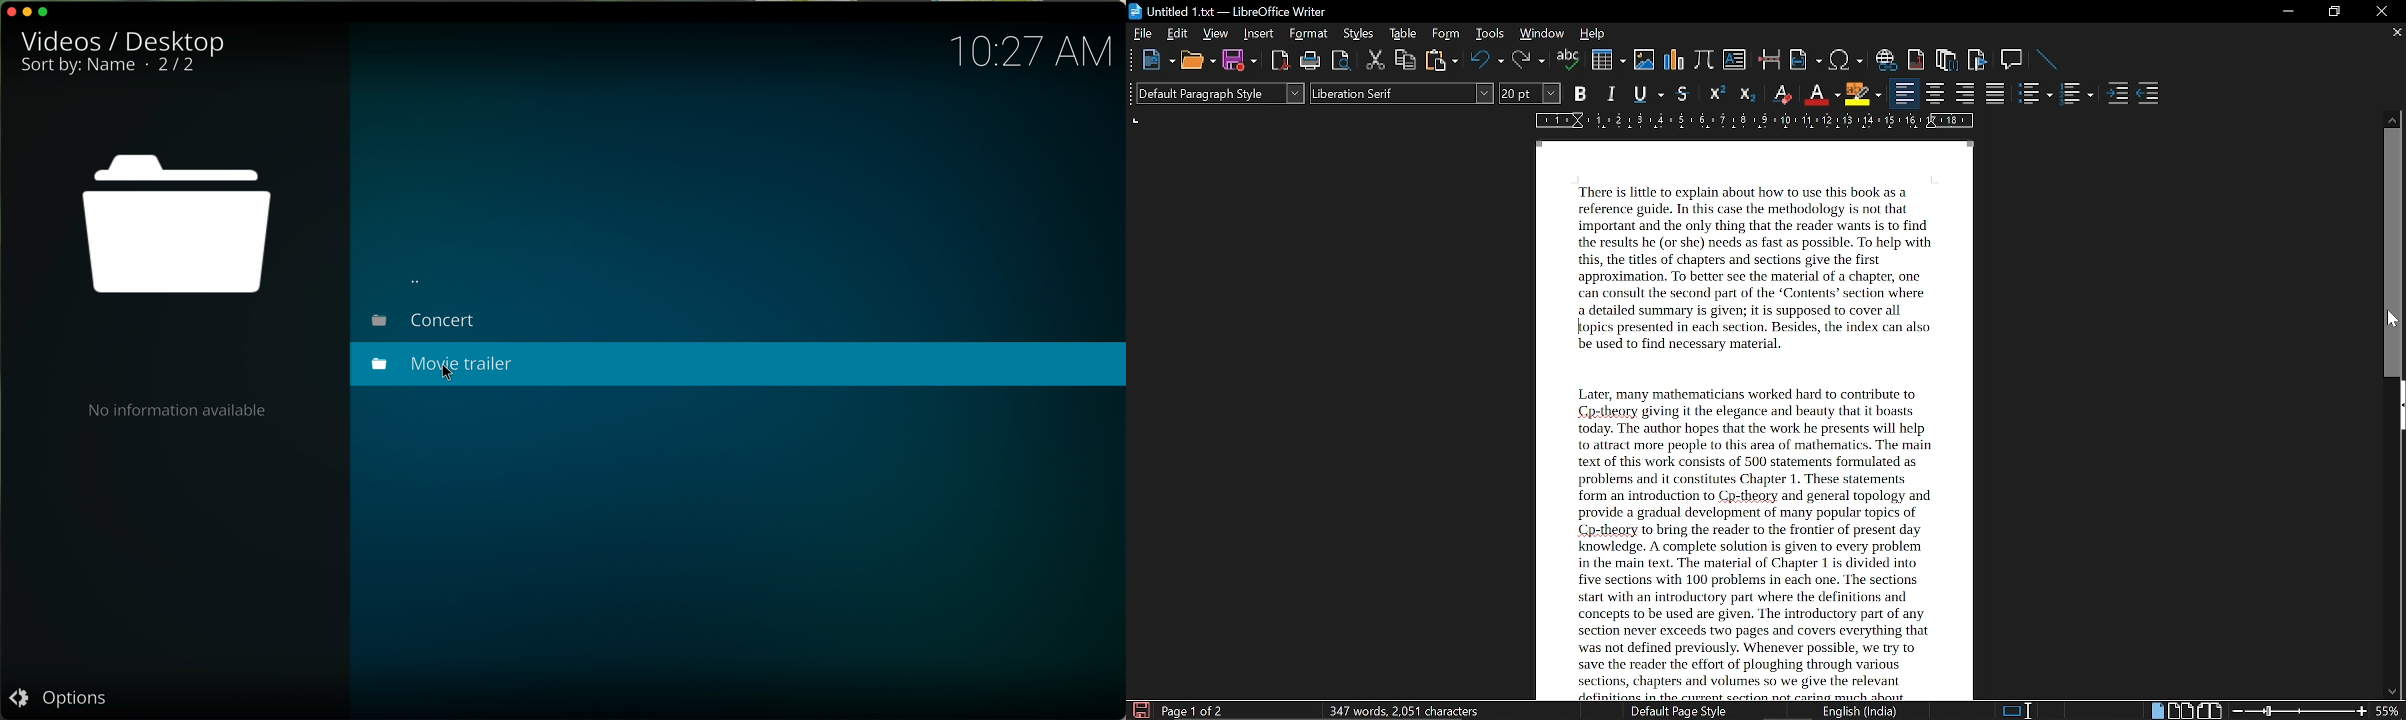 Image resolution: width=2408 pixels, height=728 pixels. What do you see at coordinates (739, 364) in the screenshot?
I see `click on movie trailer file` at bounding box center [739, 364].